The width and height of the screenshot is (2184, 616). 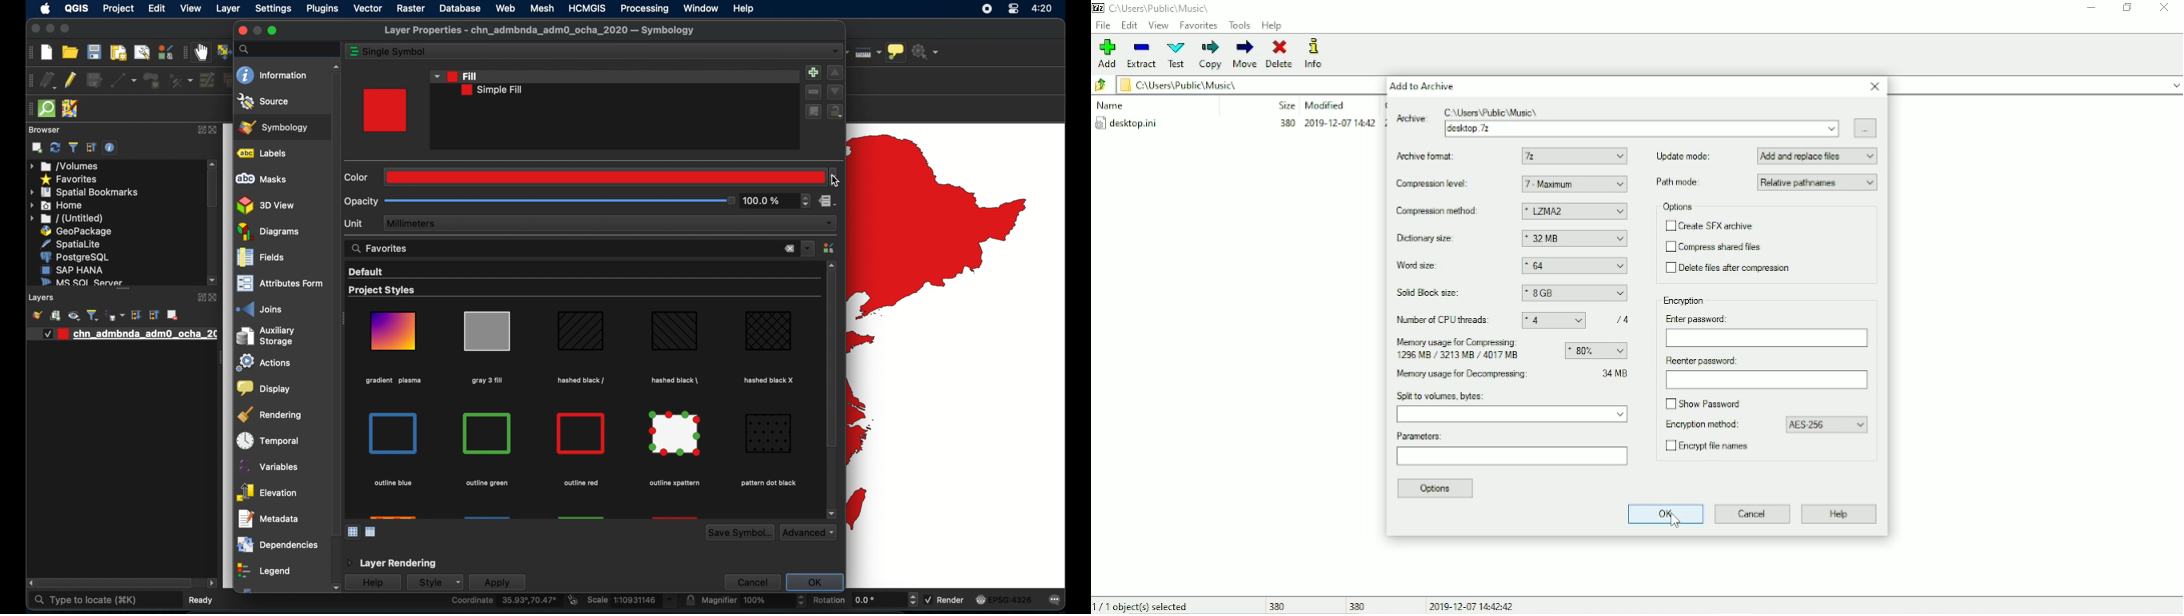 I want to click on 7z, so click(x=1575, y=156).